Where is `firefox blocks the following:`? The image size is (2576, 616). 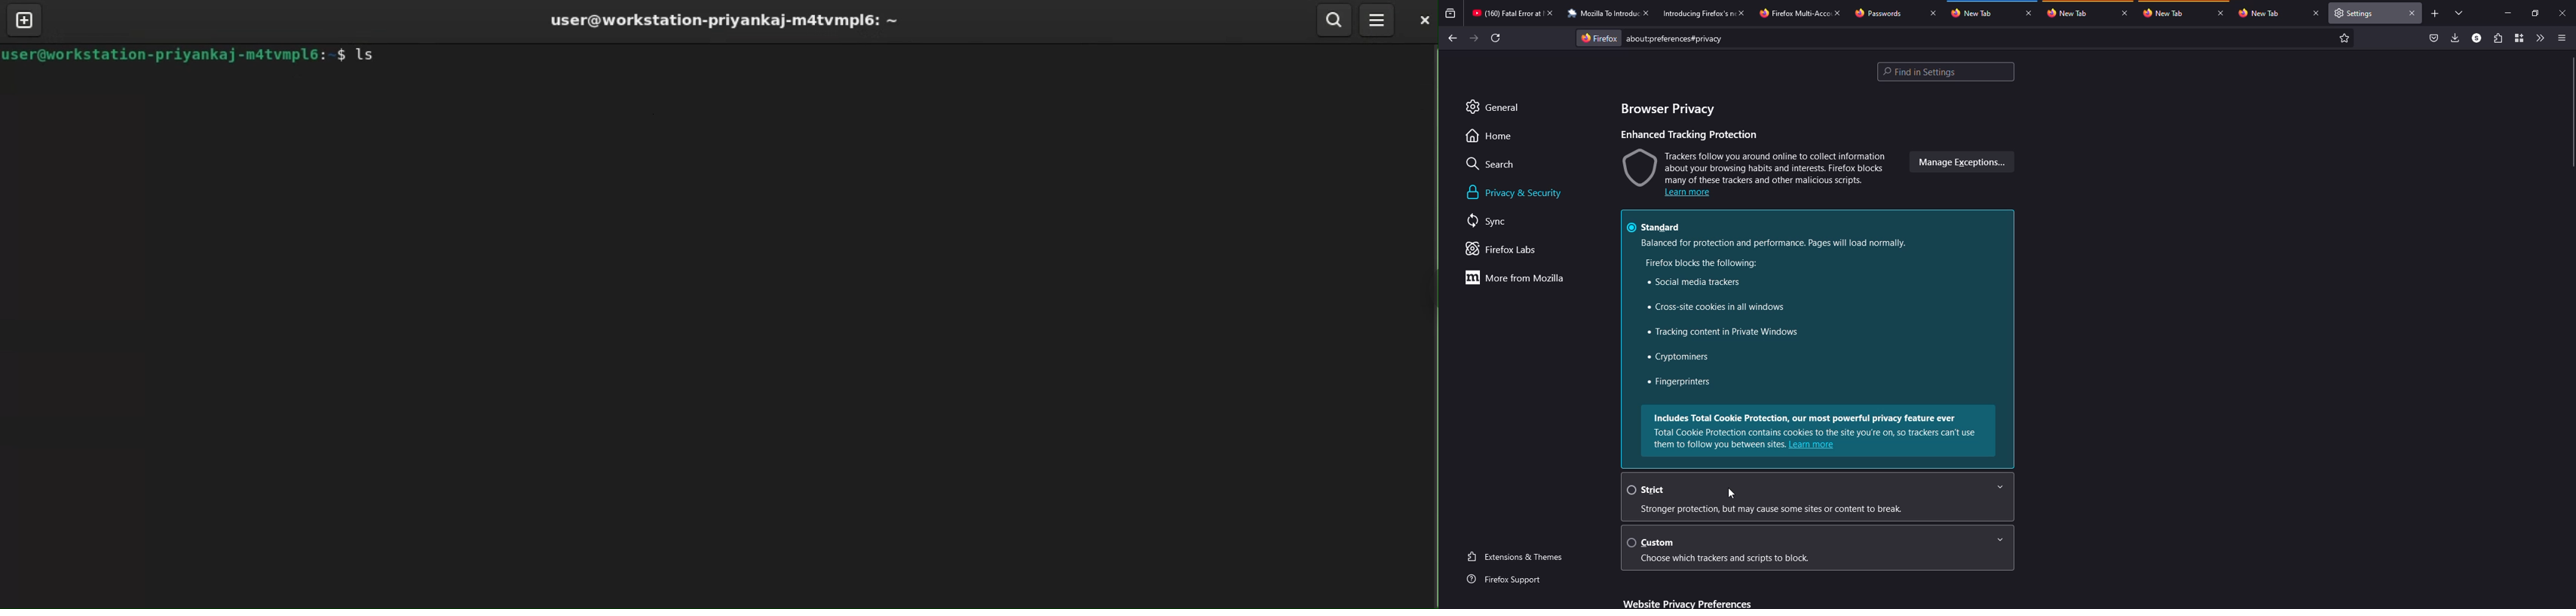
firefox blocks the following: is located at coordinates (1701, 263).